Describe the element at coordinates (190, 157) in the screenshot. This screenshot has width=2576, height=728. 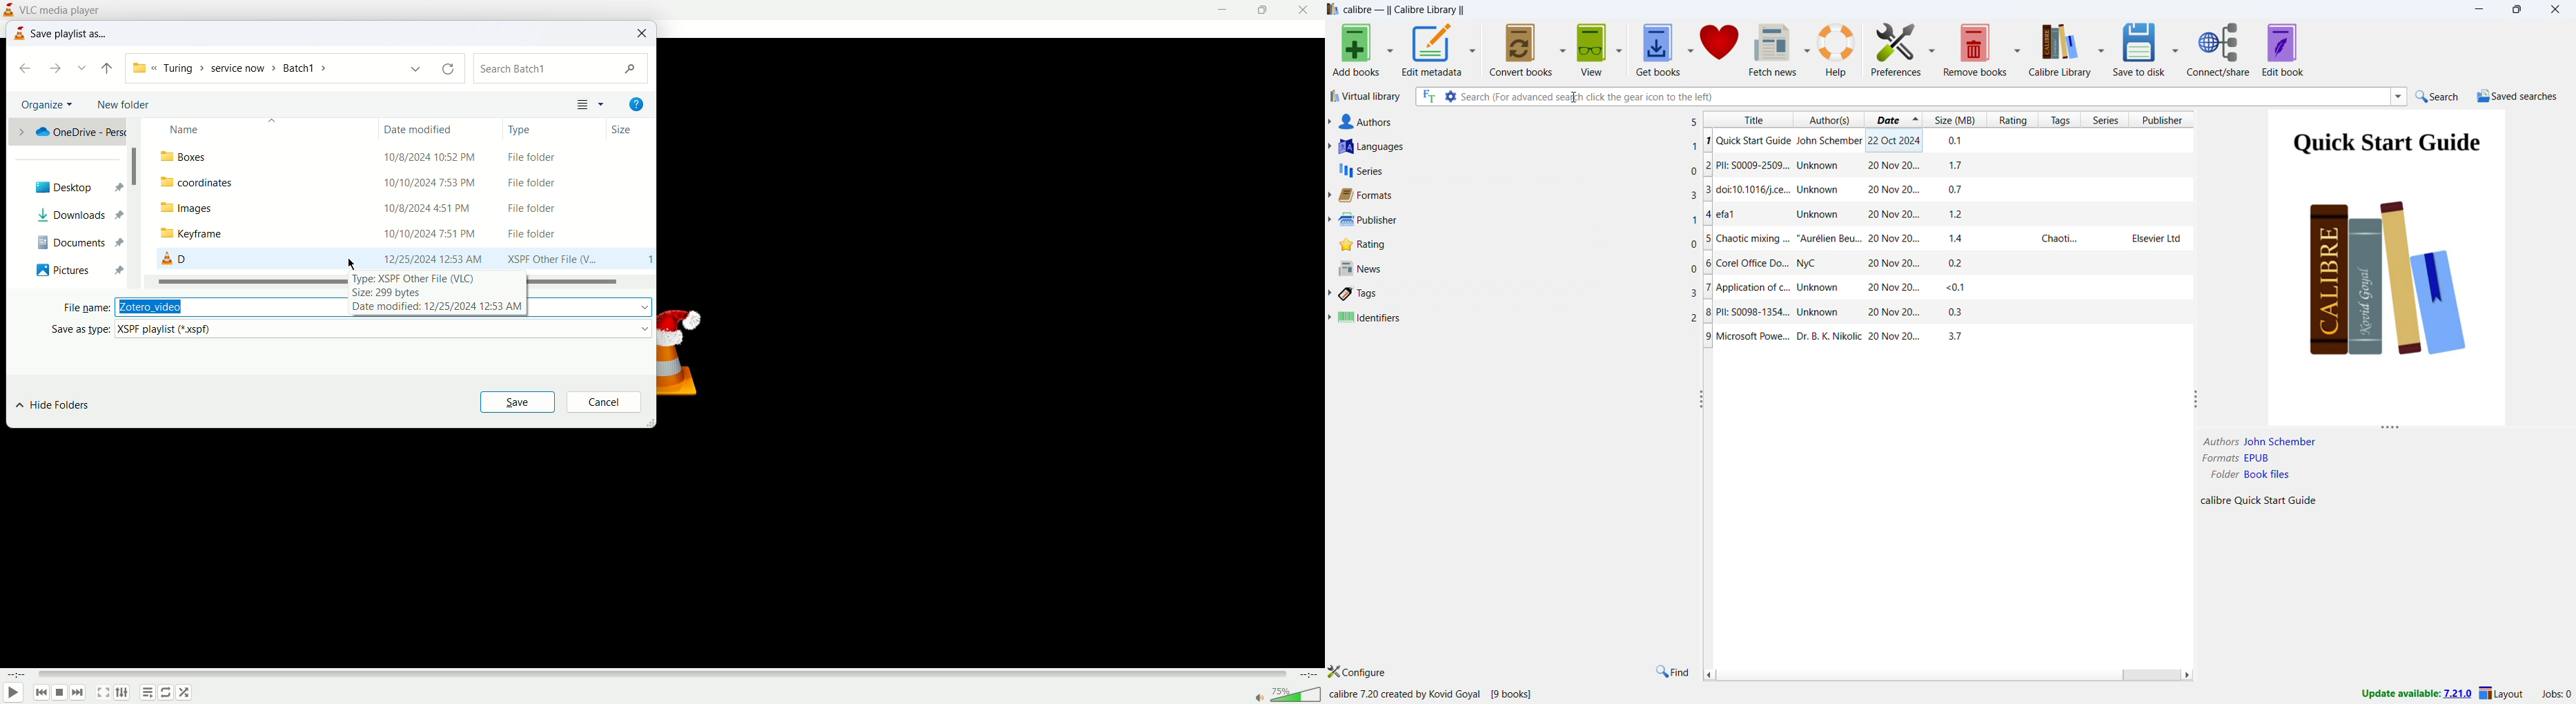
I see `boxes` at that location.